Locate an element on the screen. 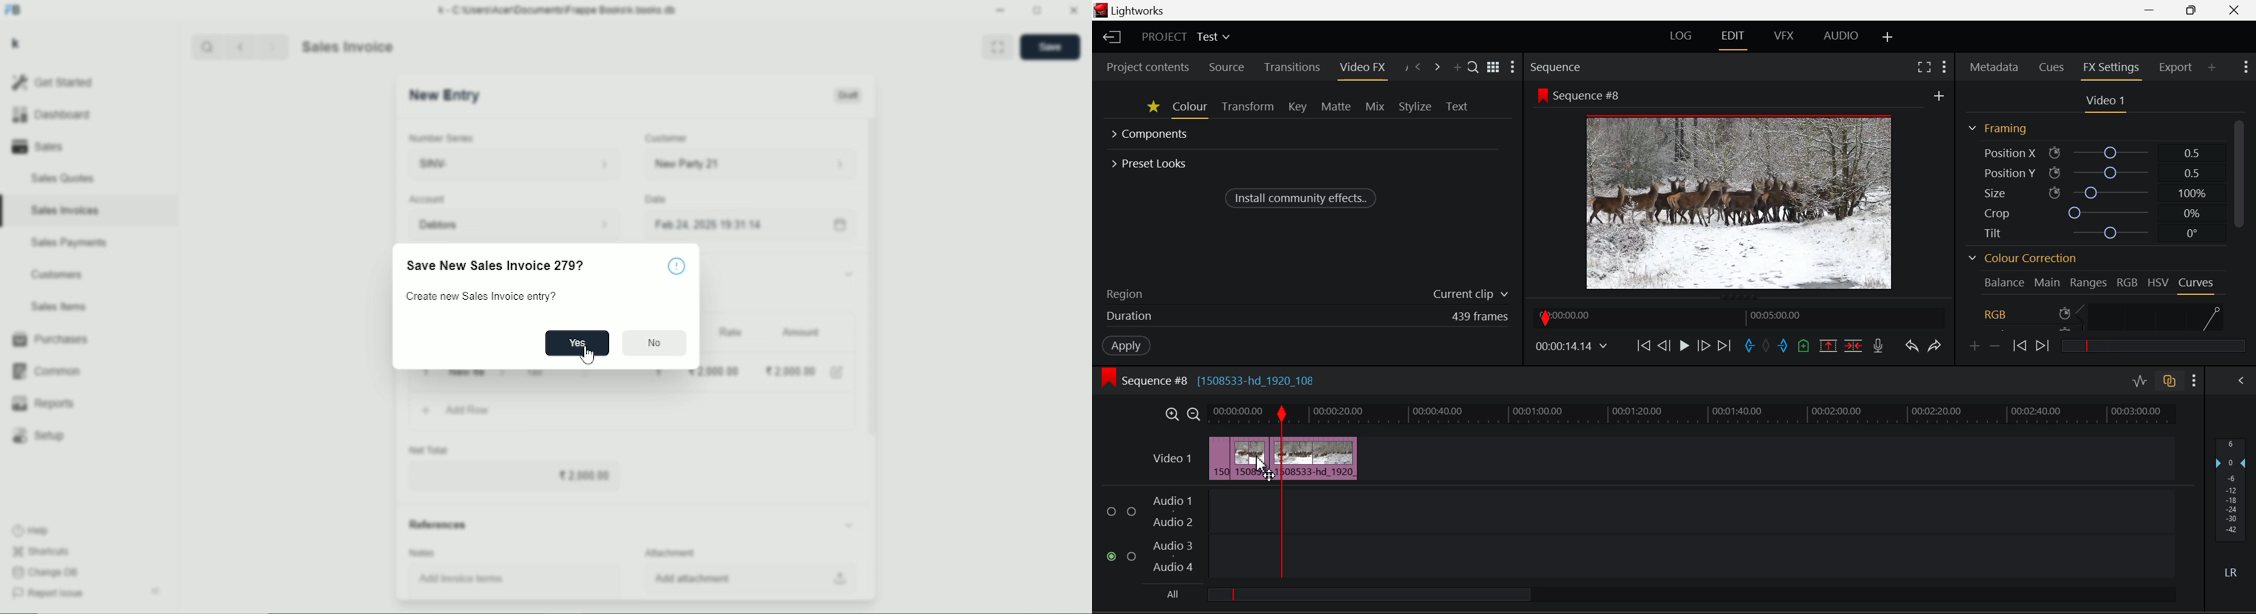 The height and width of the screenshot is (616, 2268). Frame Duration is located at coordinates (1307, 317).